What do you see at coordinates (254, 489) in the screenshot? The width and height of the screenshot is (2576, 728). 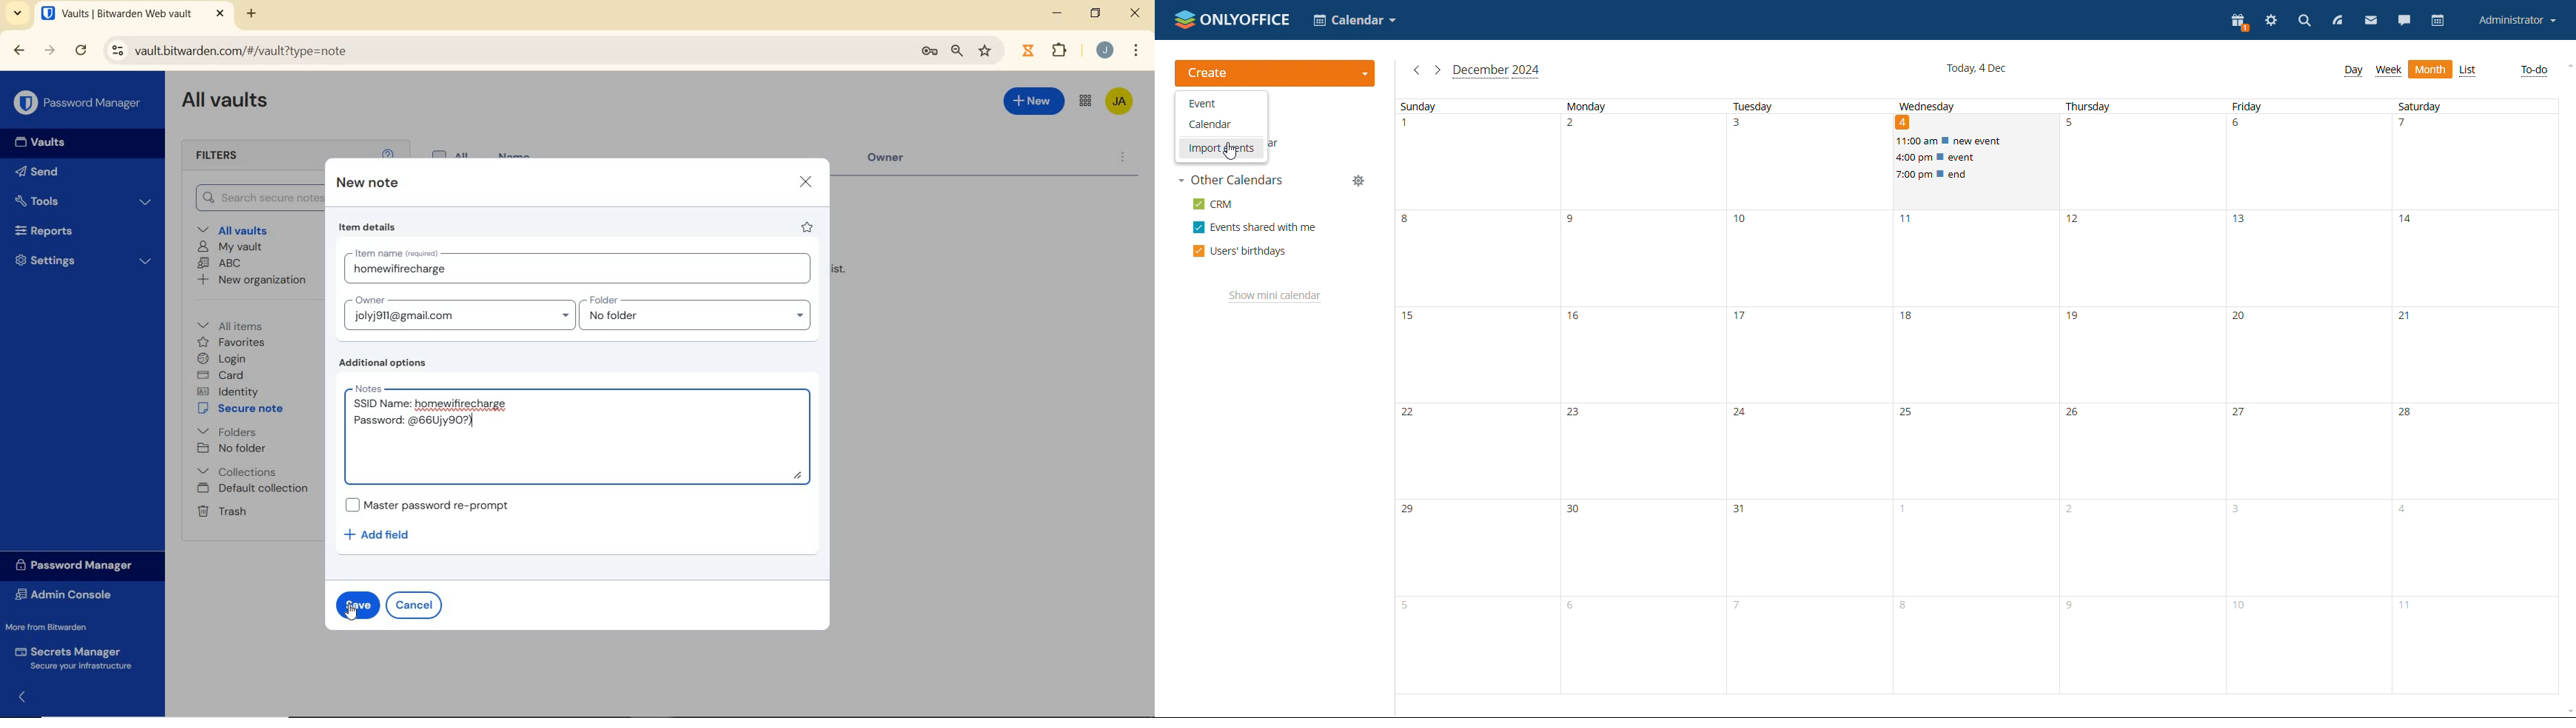 I see `Default collection` at bounding box center [254, 489].